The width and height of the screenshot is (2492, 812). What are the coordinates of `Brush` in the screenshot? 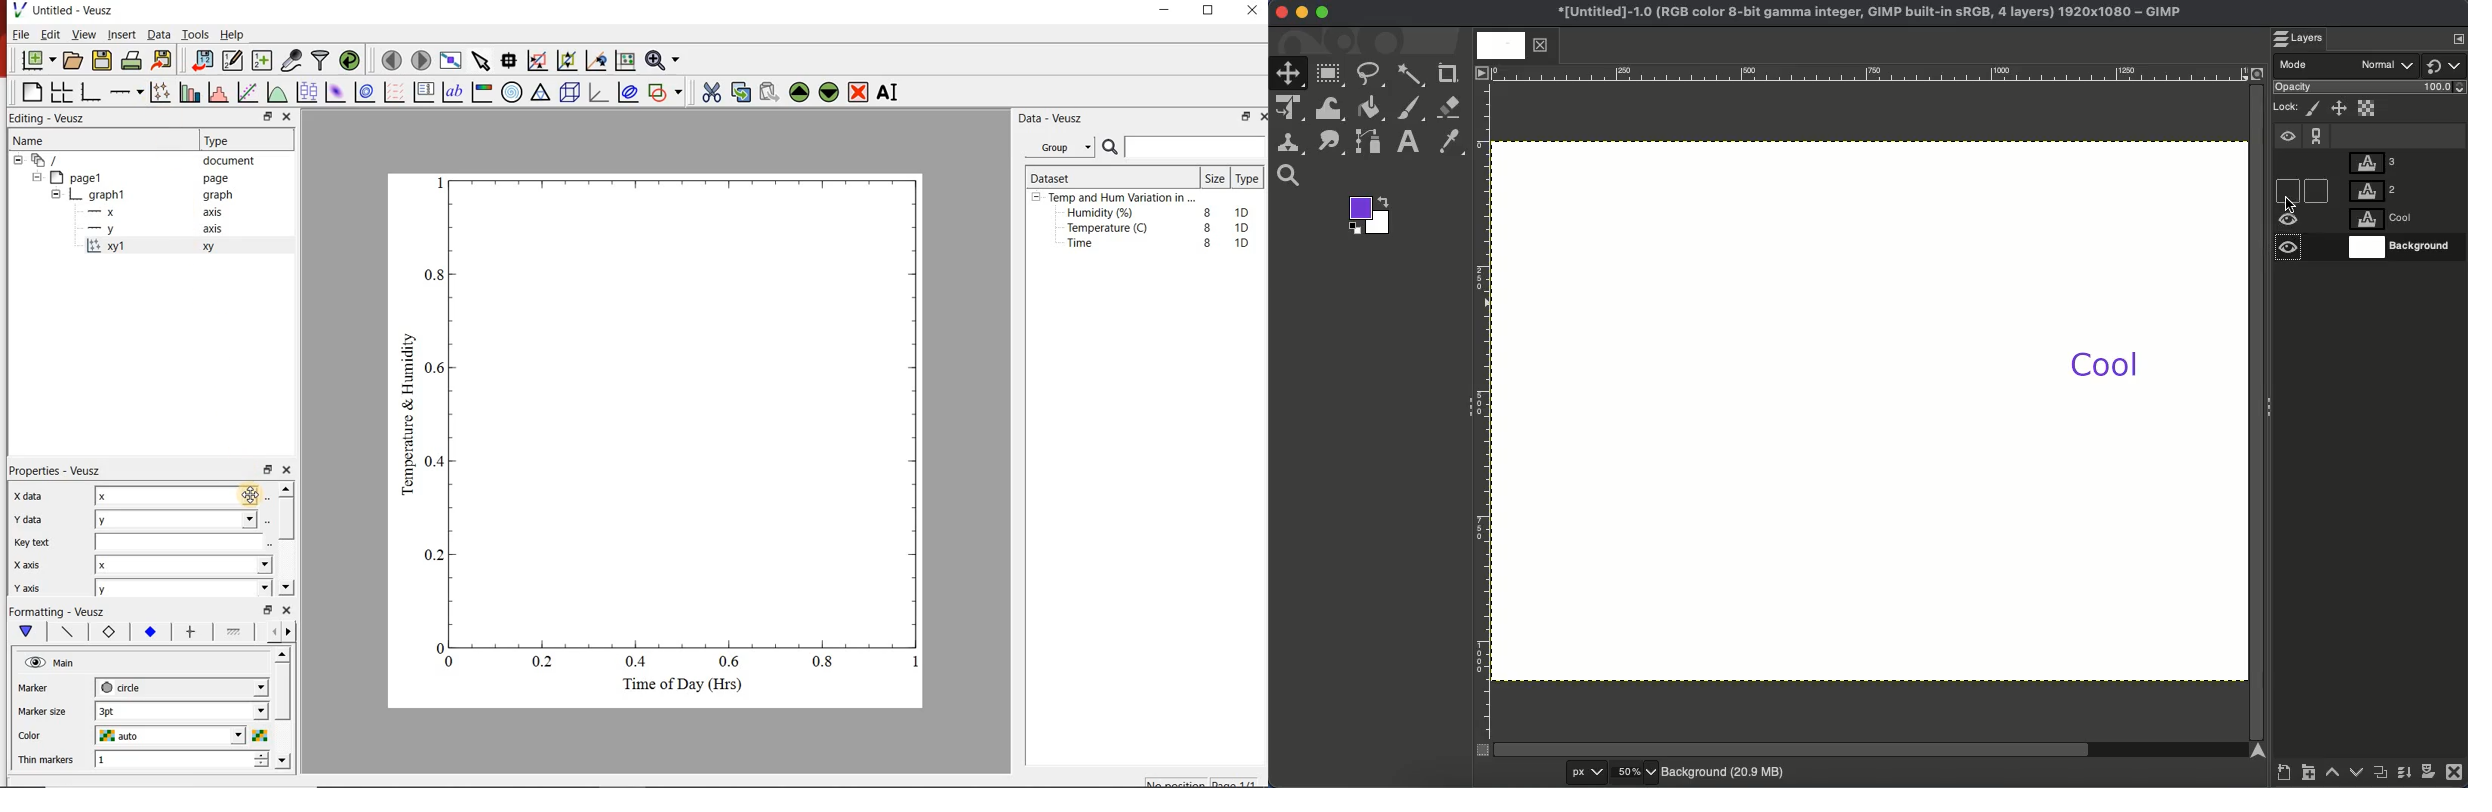 It's located at (1411, 109).